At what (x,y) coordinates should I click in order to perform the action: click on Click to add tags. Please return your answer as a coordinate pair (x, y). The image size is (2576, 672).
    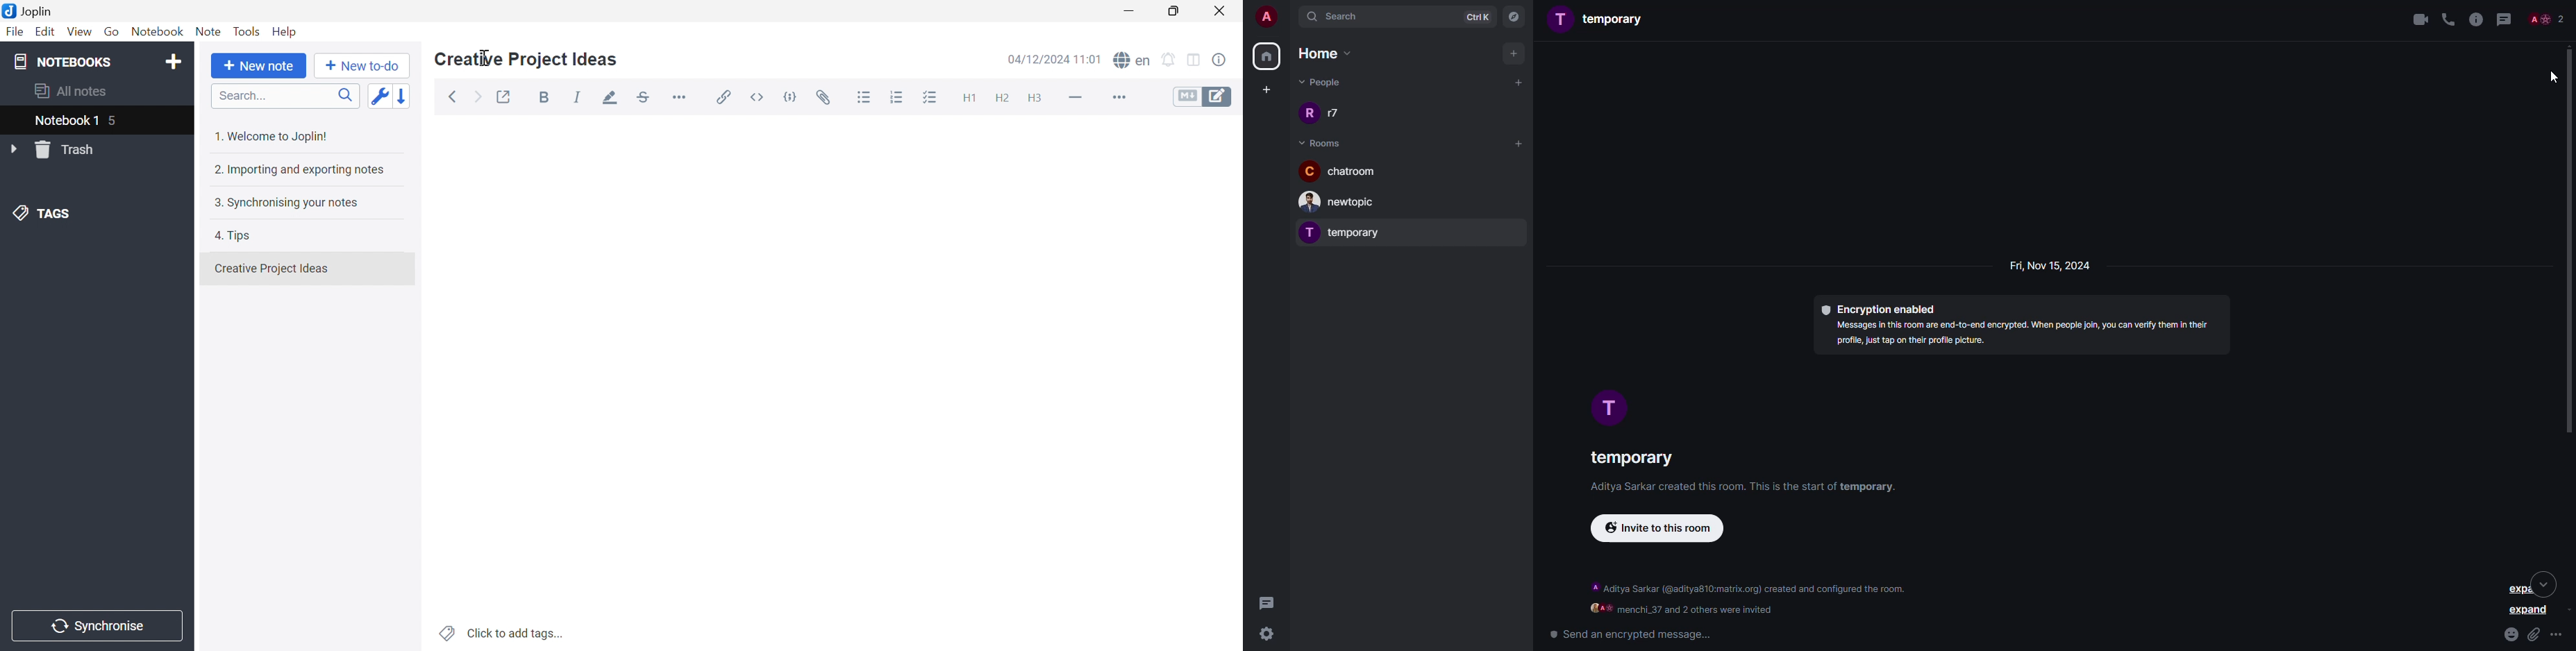
    Looking at the image, I should click on (499, 633).